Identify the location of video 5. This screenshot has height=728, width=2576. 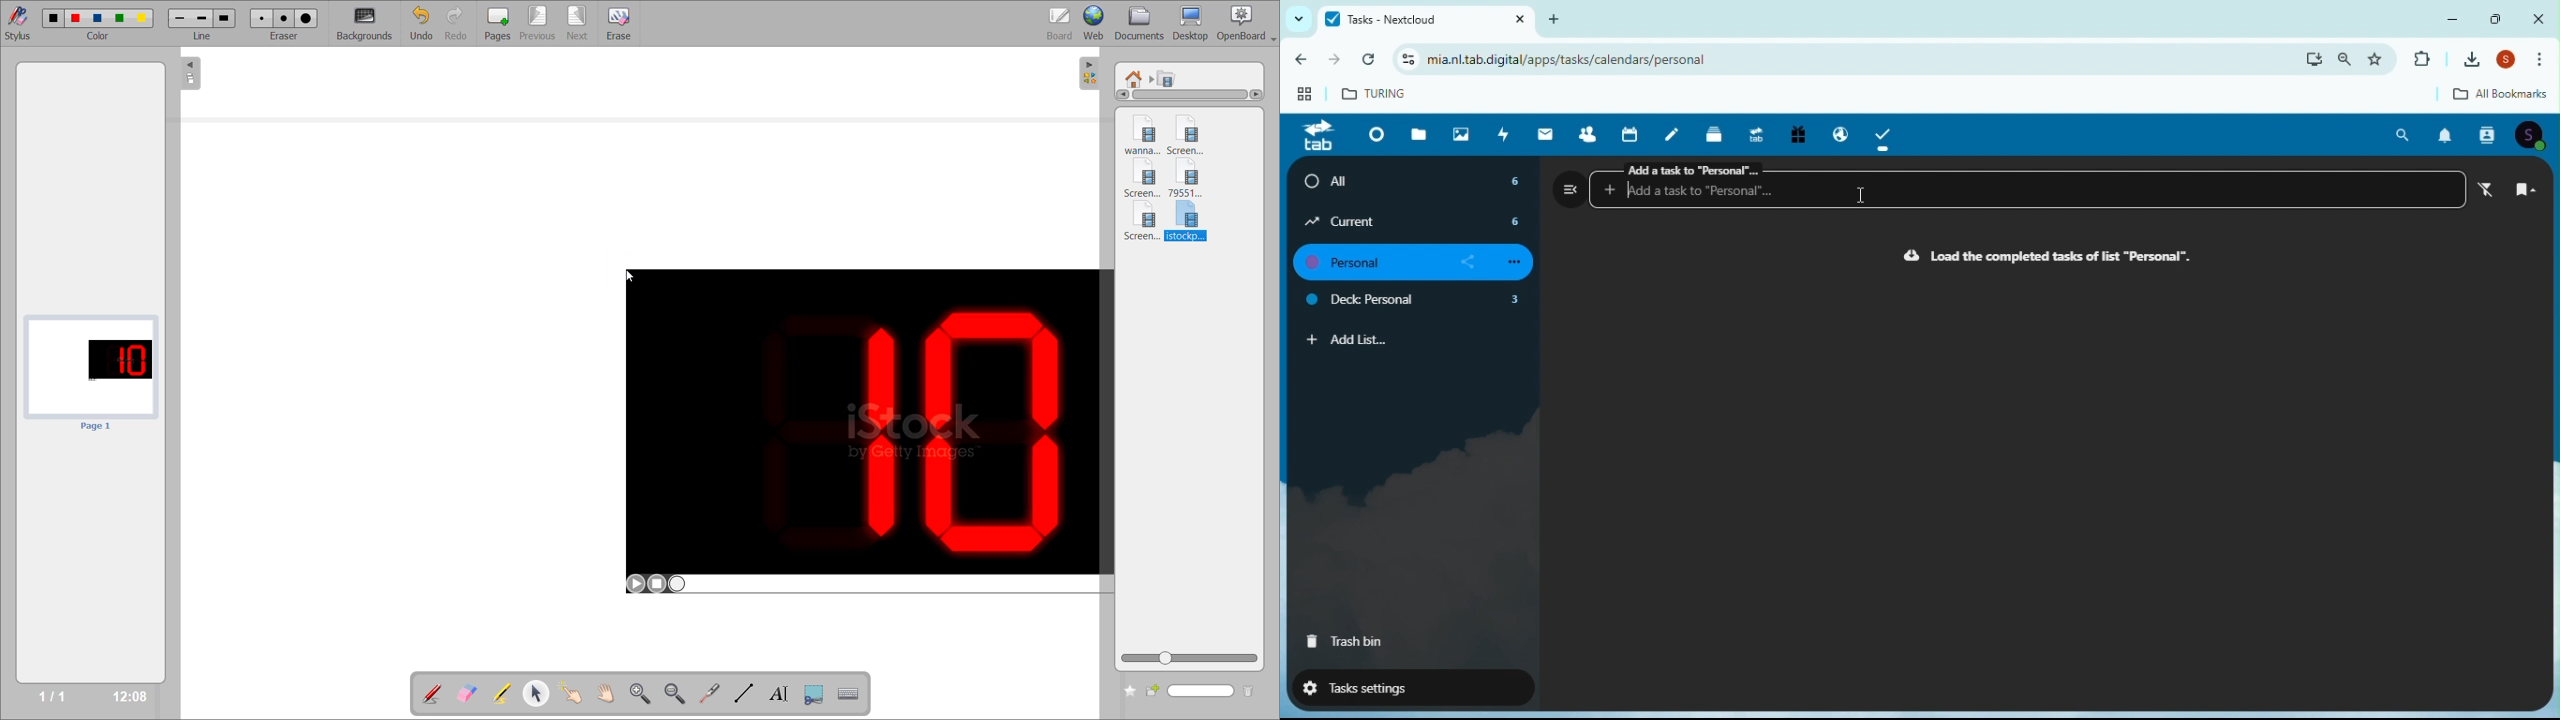
(1139, 224).